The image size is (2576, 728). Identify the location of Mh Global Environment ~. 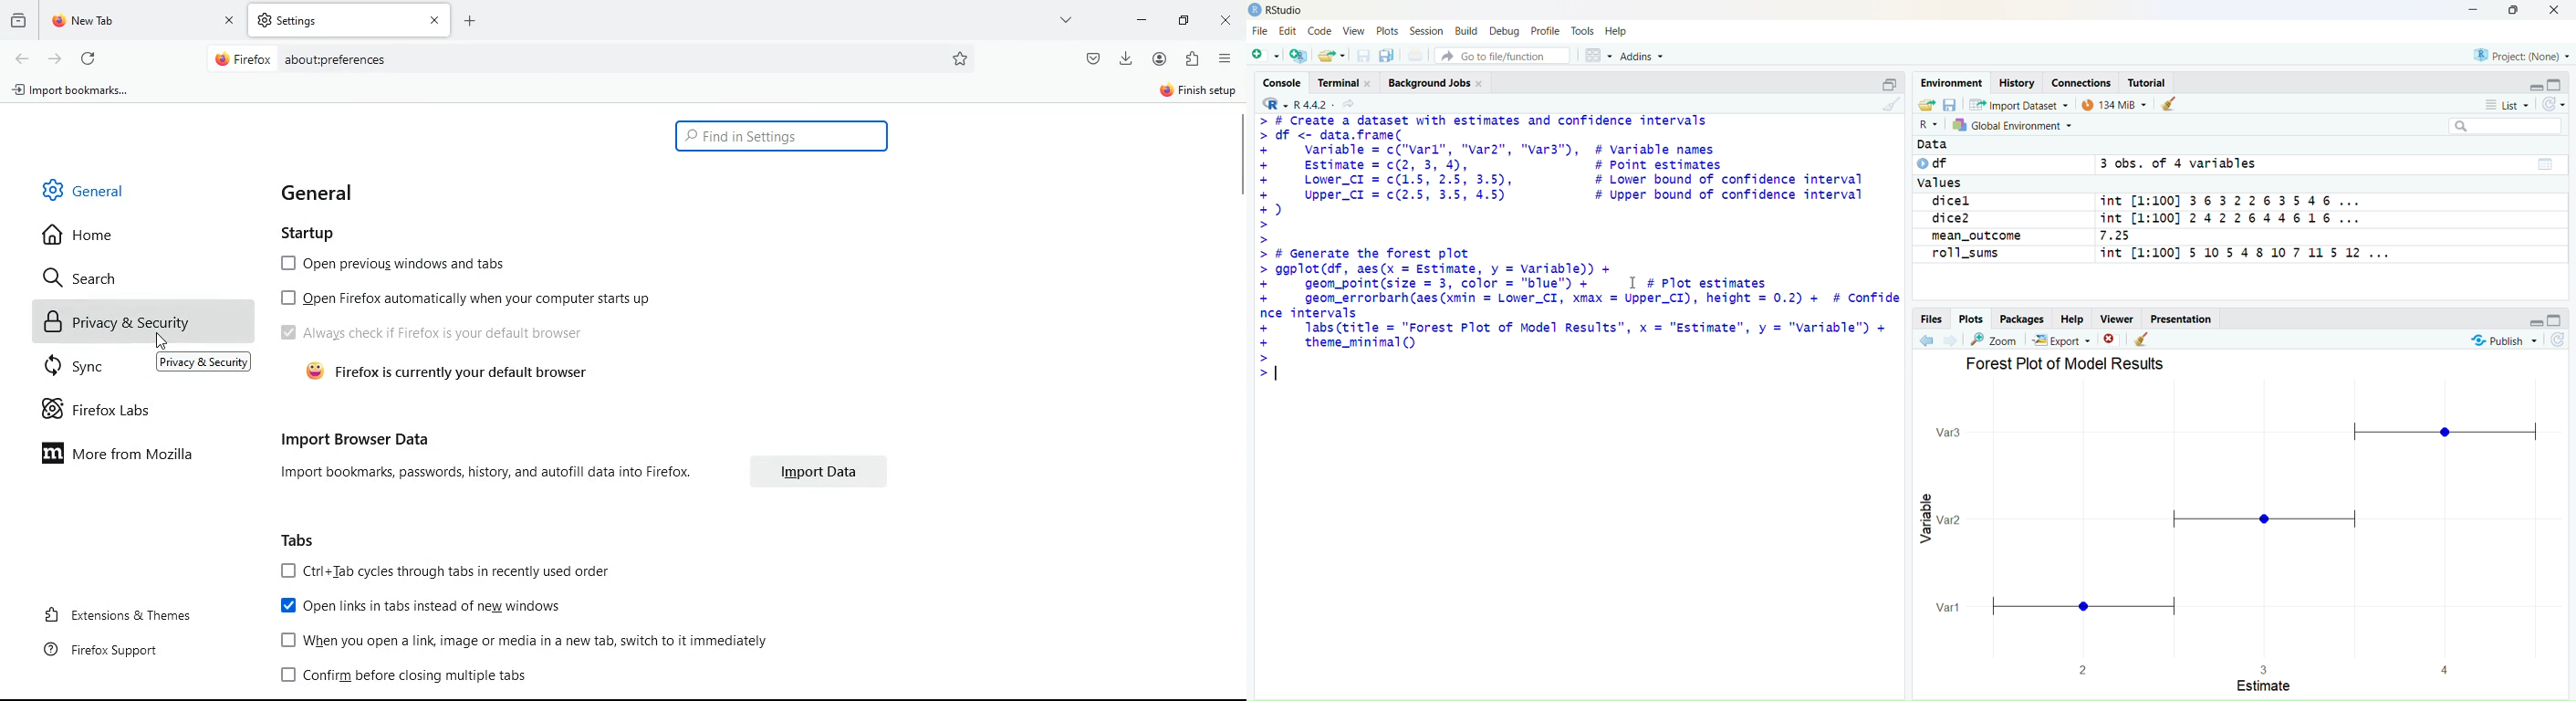
(2016, 125).